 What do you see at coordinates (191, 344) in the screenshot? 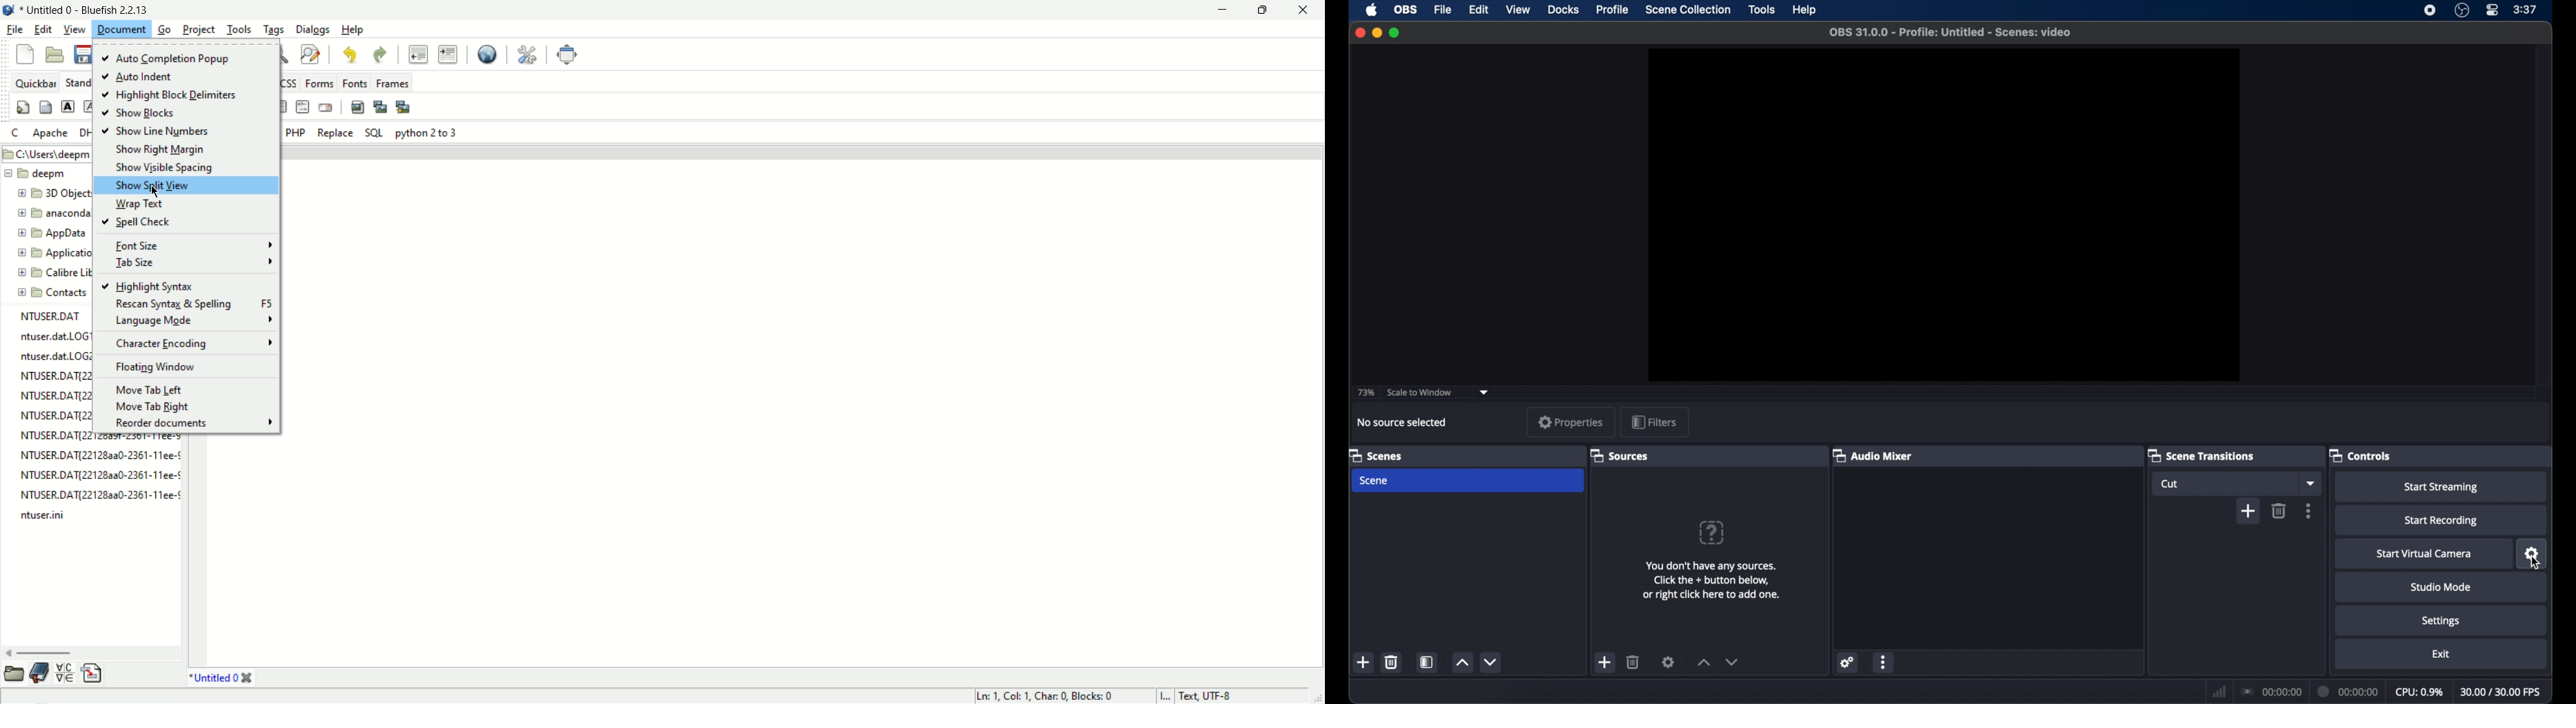
I see `character encoding` at bounding box center [191, 344].